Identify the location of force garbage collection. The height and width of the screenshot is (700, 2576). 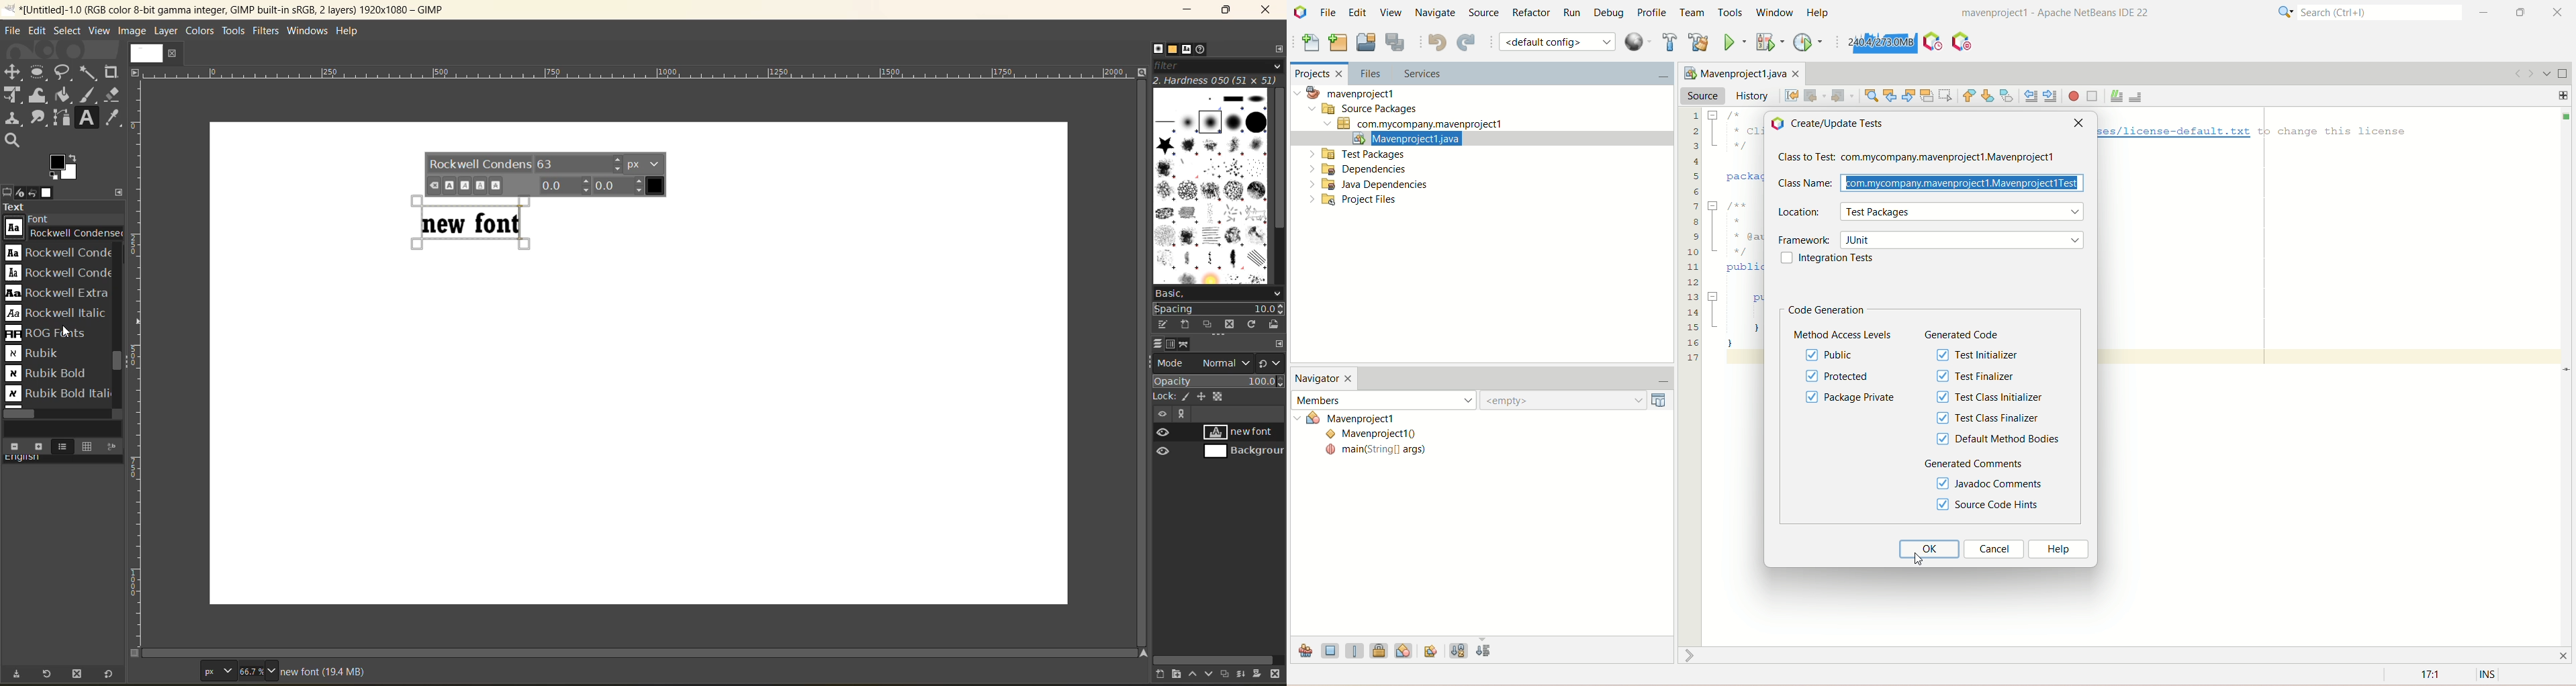
(1880, 43).